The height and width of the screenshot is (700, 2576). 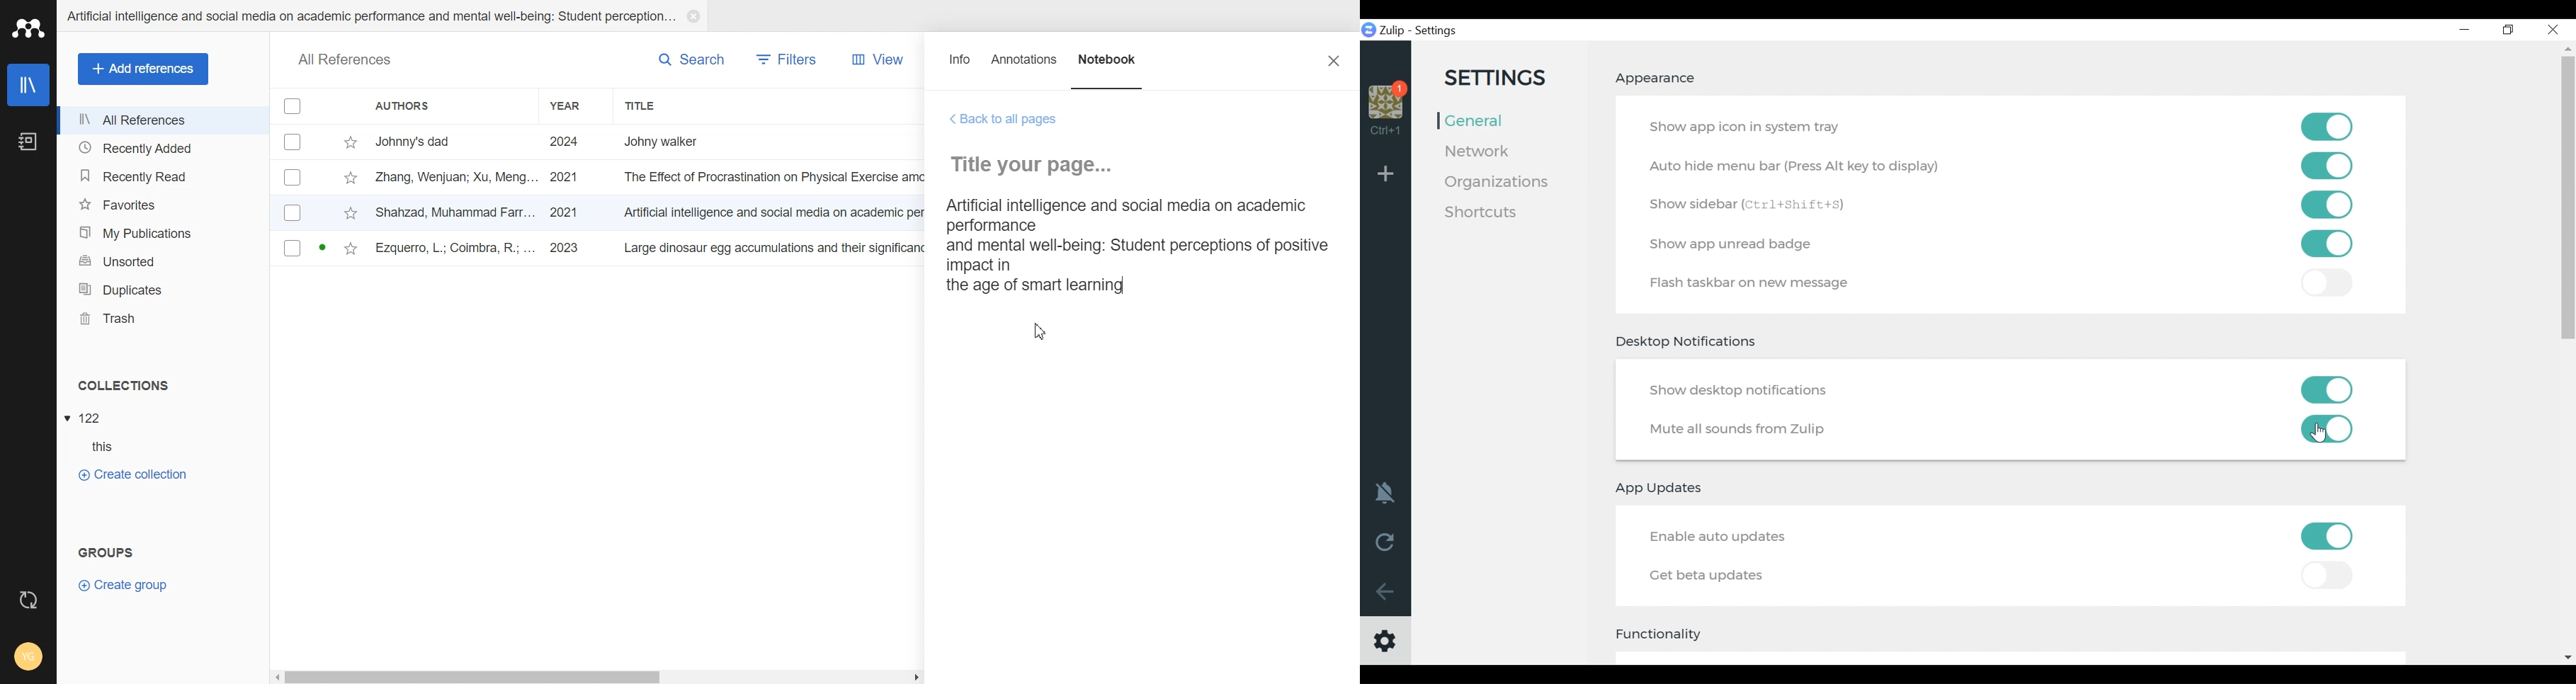 What do you see at coordinates (1723, 538) in the screenshot?
I see `Enable auto update` at bounding box center [1723, 538].